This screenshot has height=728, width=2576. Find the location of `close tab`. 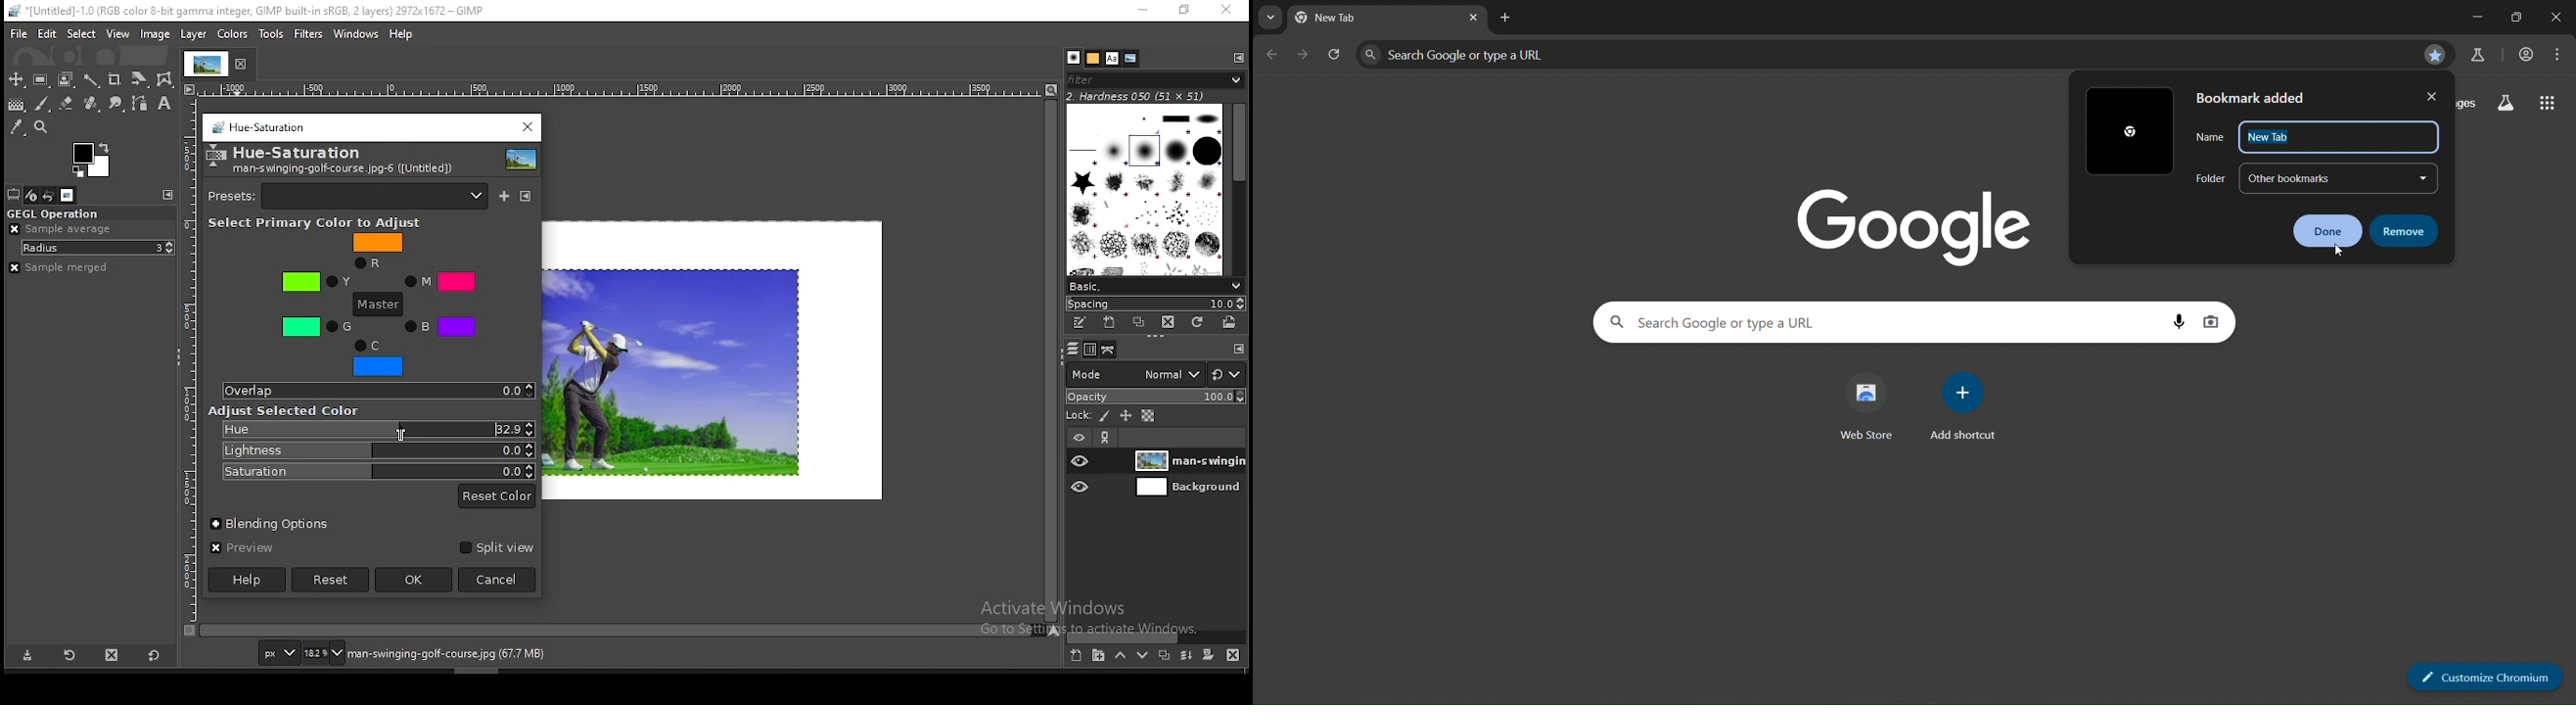

close tab is located at coordinates (1472, 18).